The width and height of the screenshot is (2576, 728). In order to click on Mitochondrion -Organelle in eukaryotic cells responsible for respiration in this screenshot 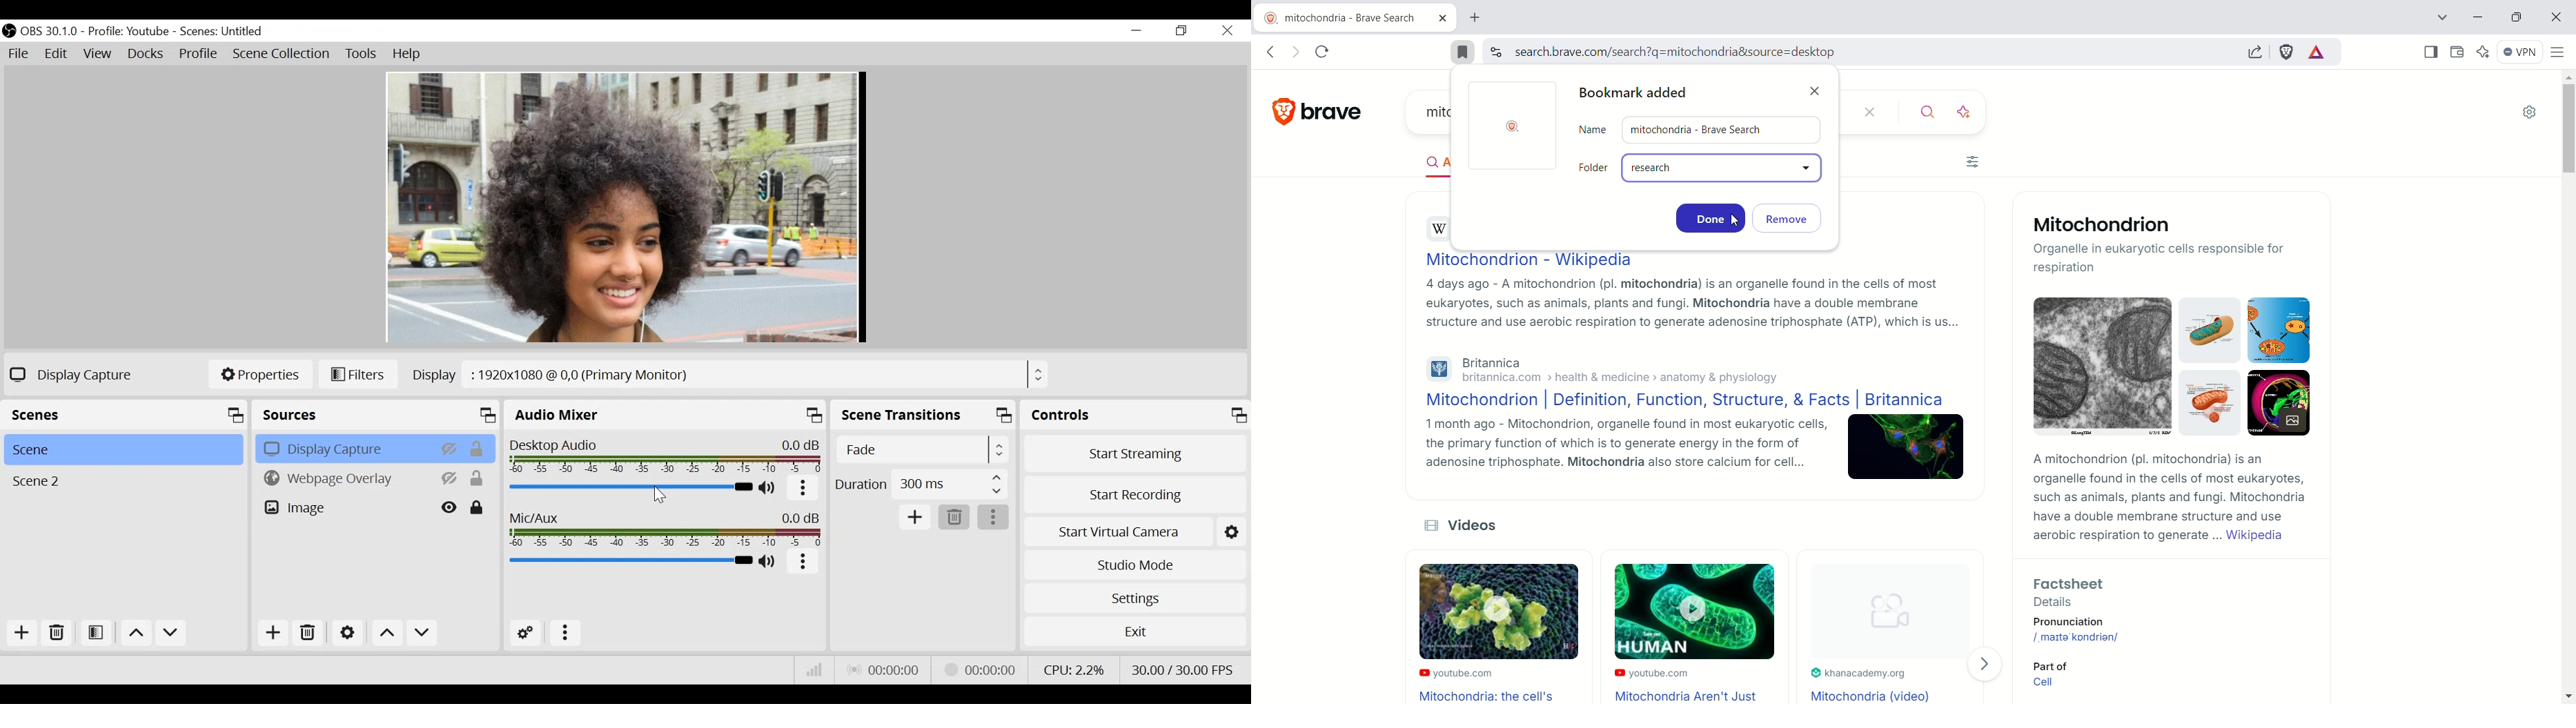, I will do `click(2171, 246)`.